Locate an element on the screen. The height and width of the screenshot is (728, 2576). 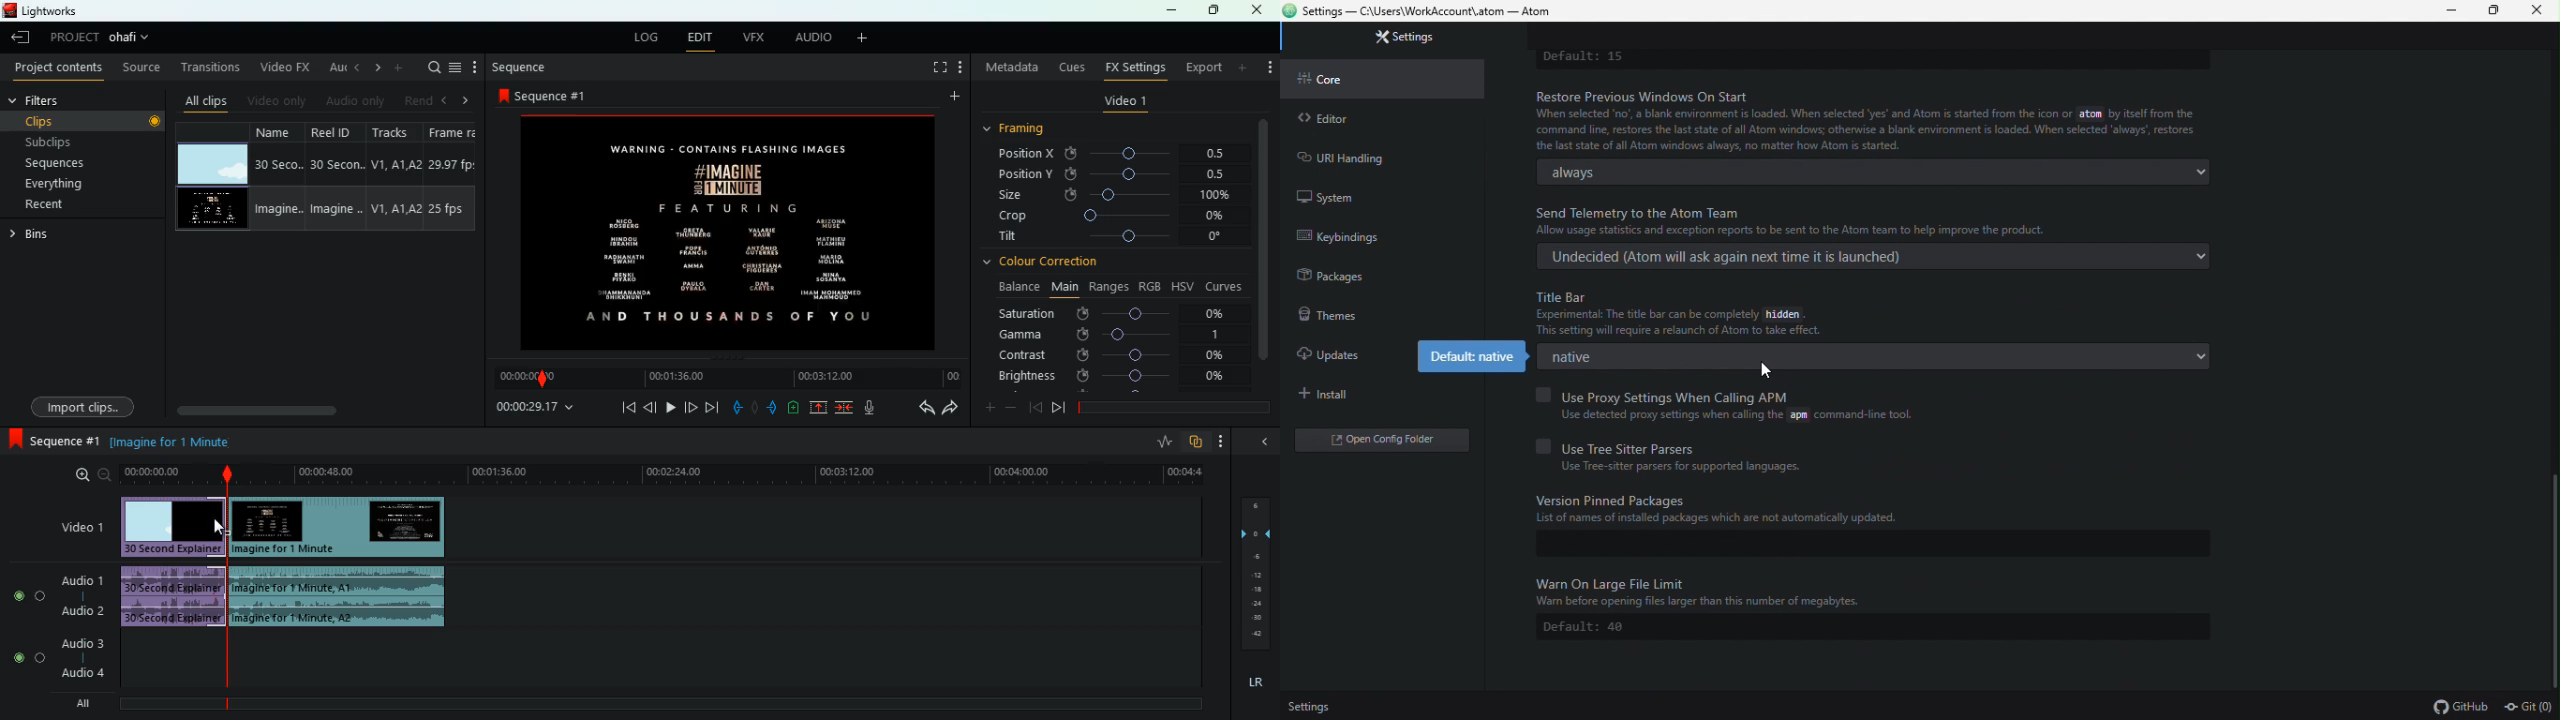
video is located at coordinates (728, 231).